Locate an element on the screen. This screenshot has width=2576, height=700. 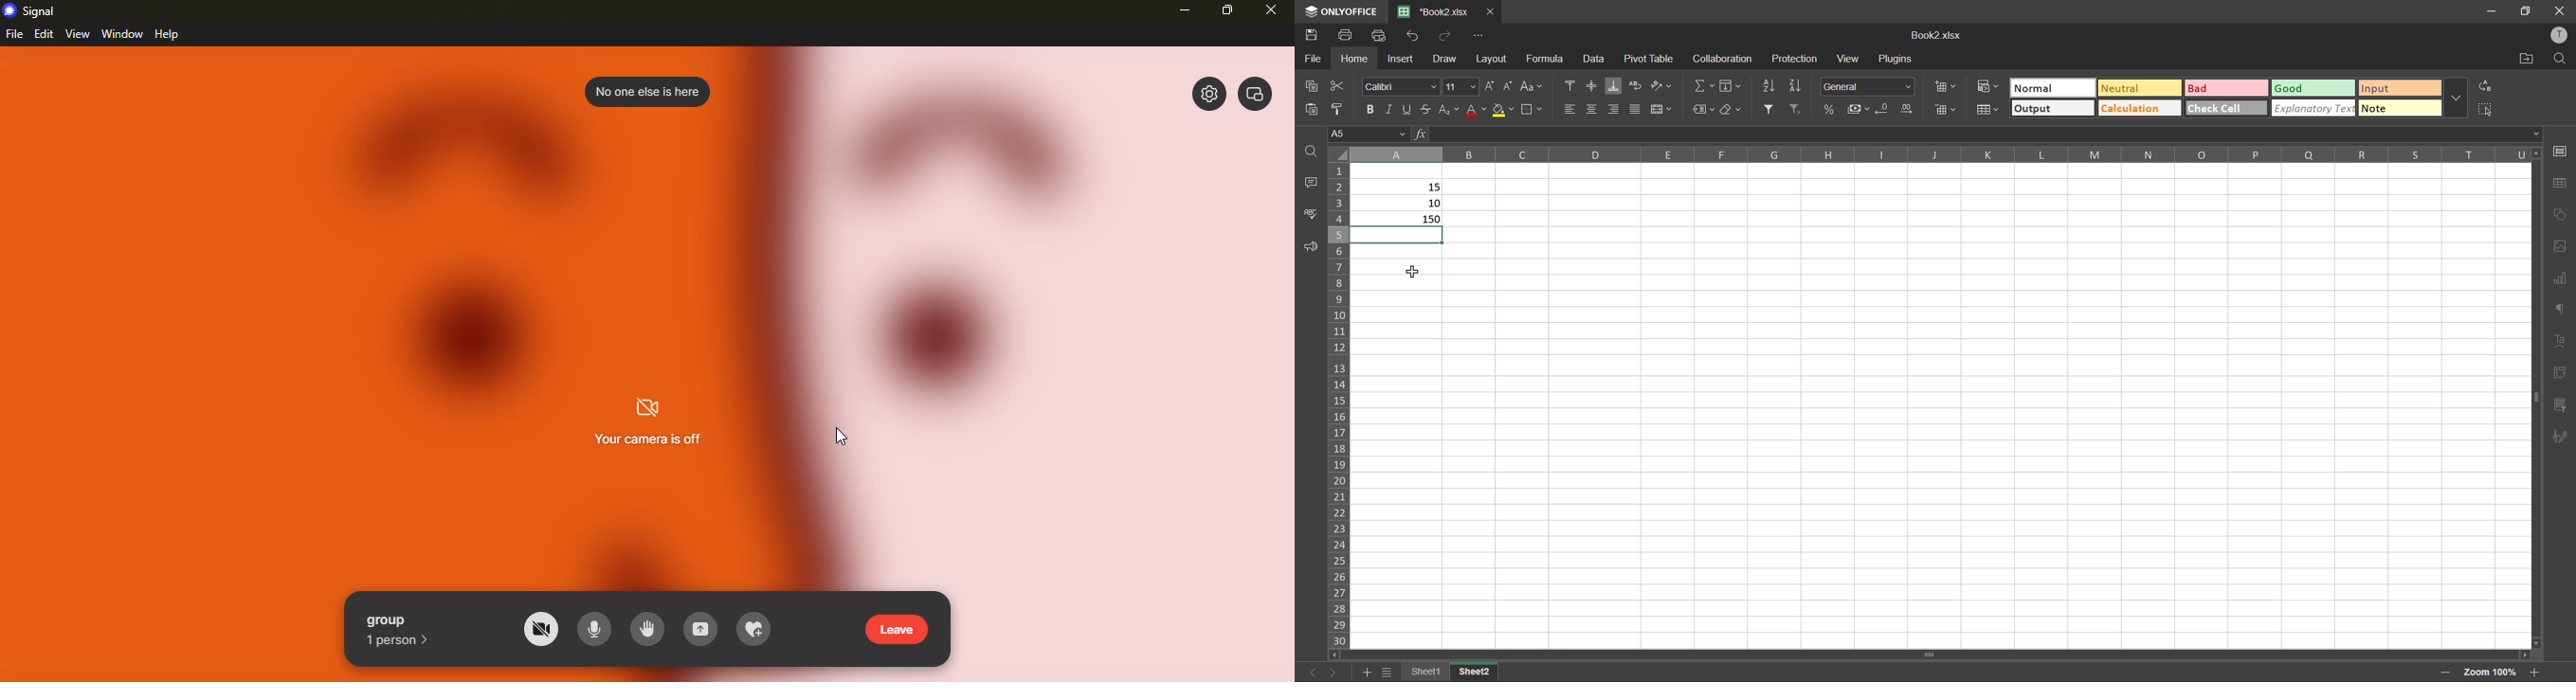
row numbers is located at coordinates (1341, 403).